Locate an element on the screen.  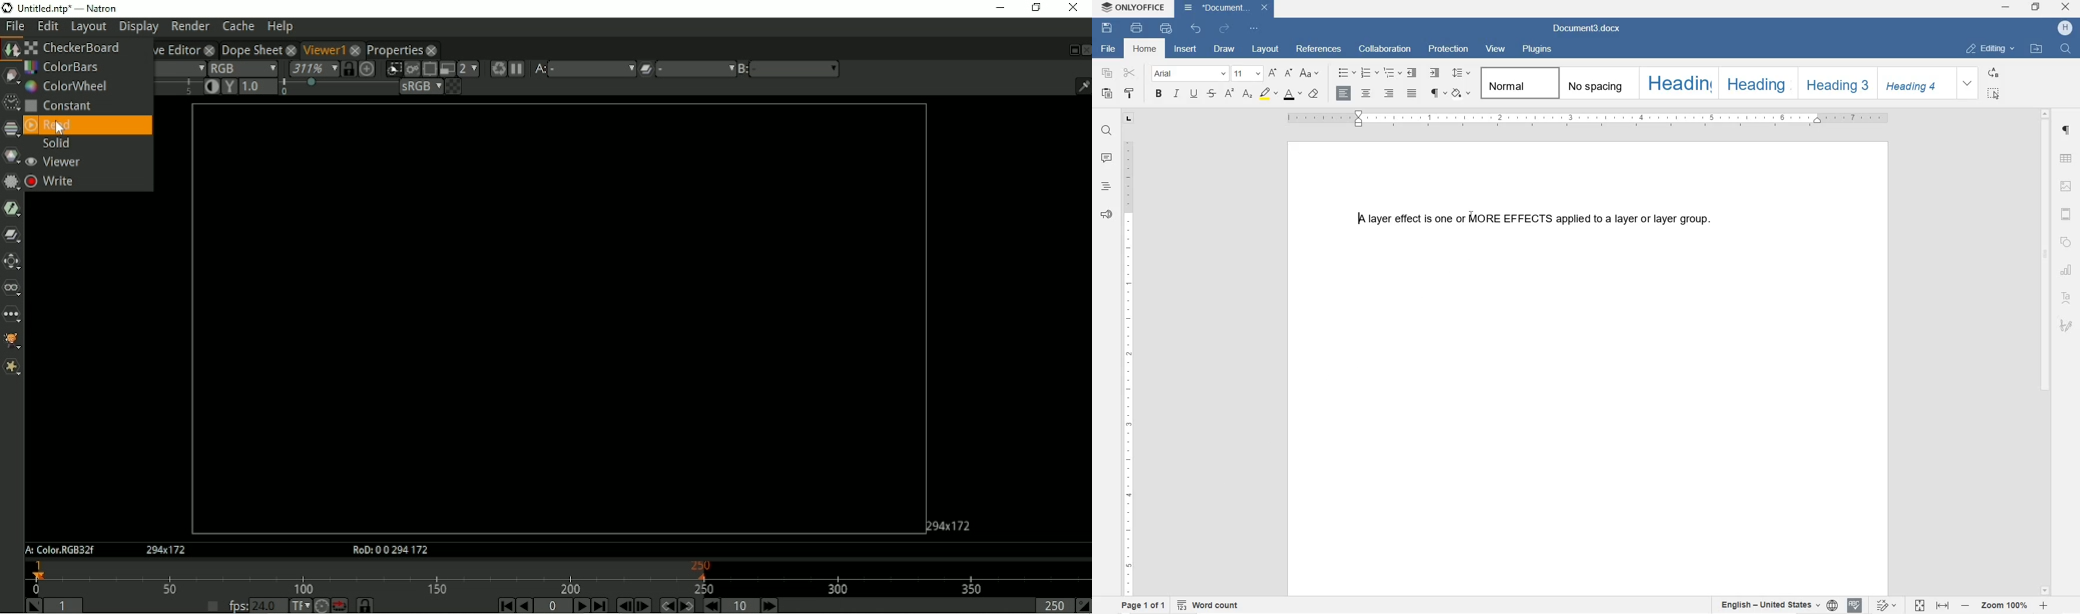
HP is located at coordinates (2067, 28).